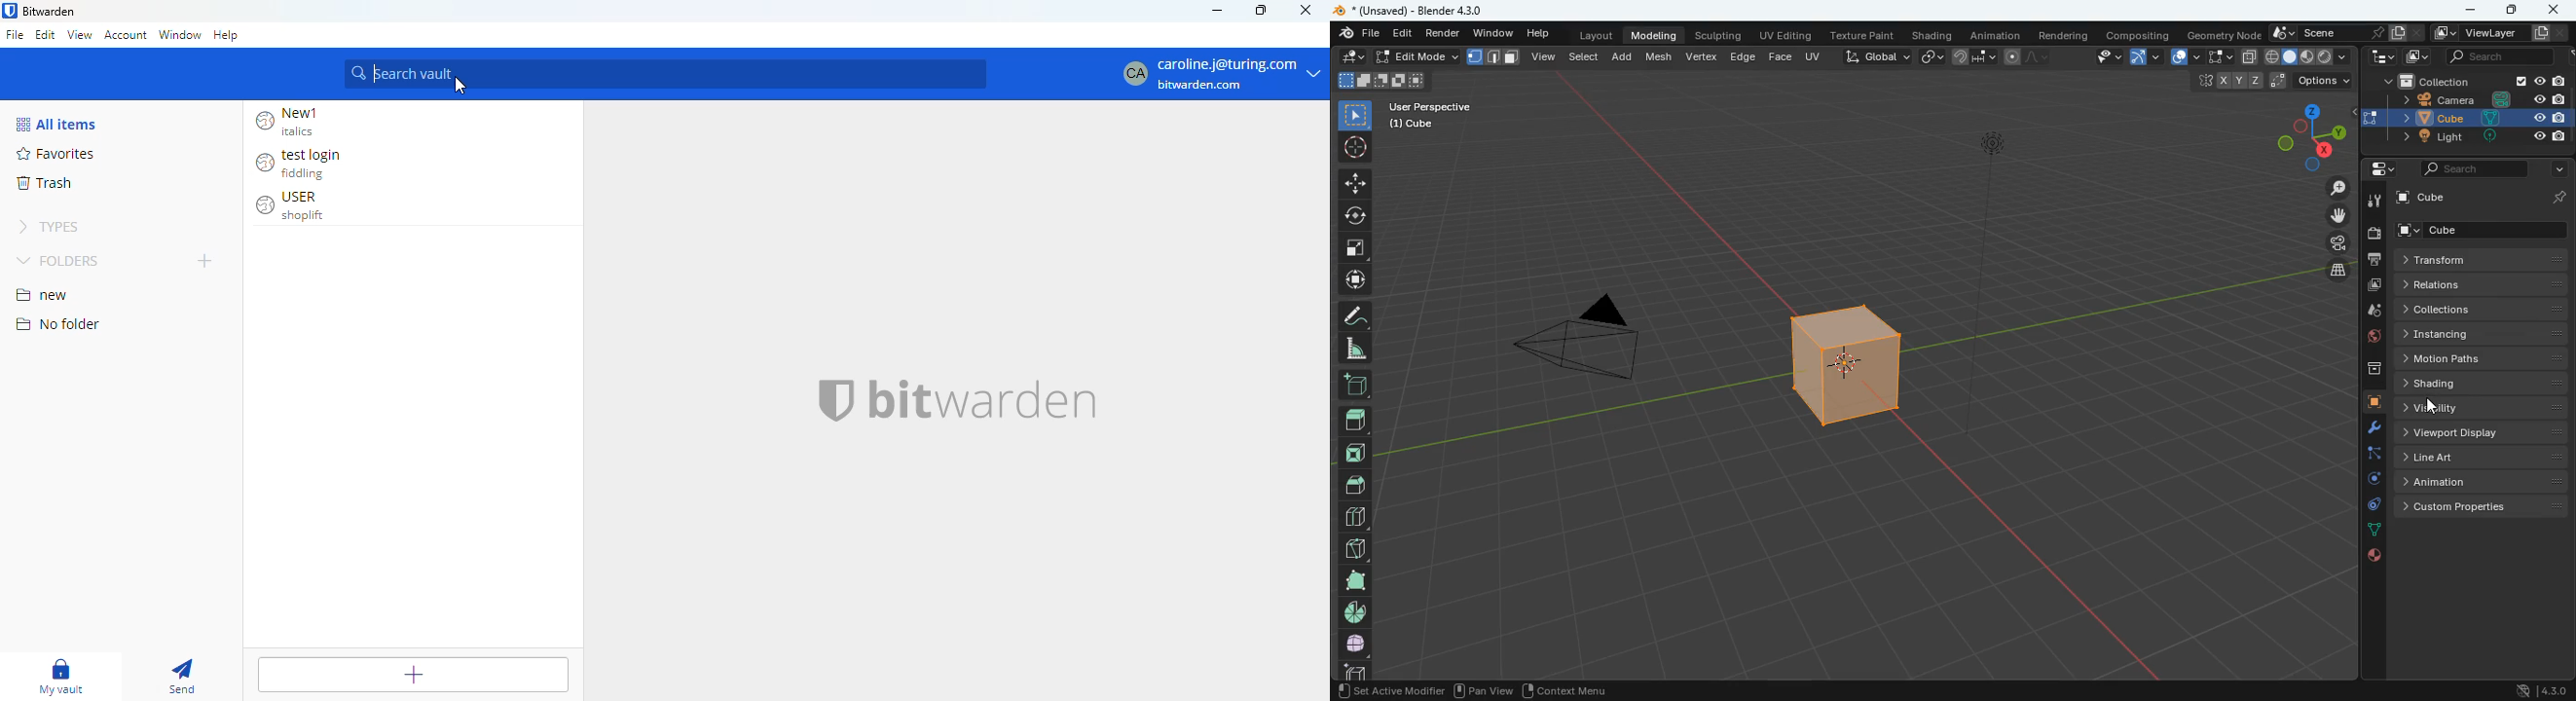  Describe the element at coordinates (53, 227) in the screenshot. I see `types` at that location.